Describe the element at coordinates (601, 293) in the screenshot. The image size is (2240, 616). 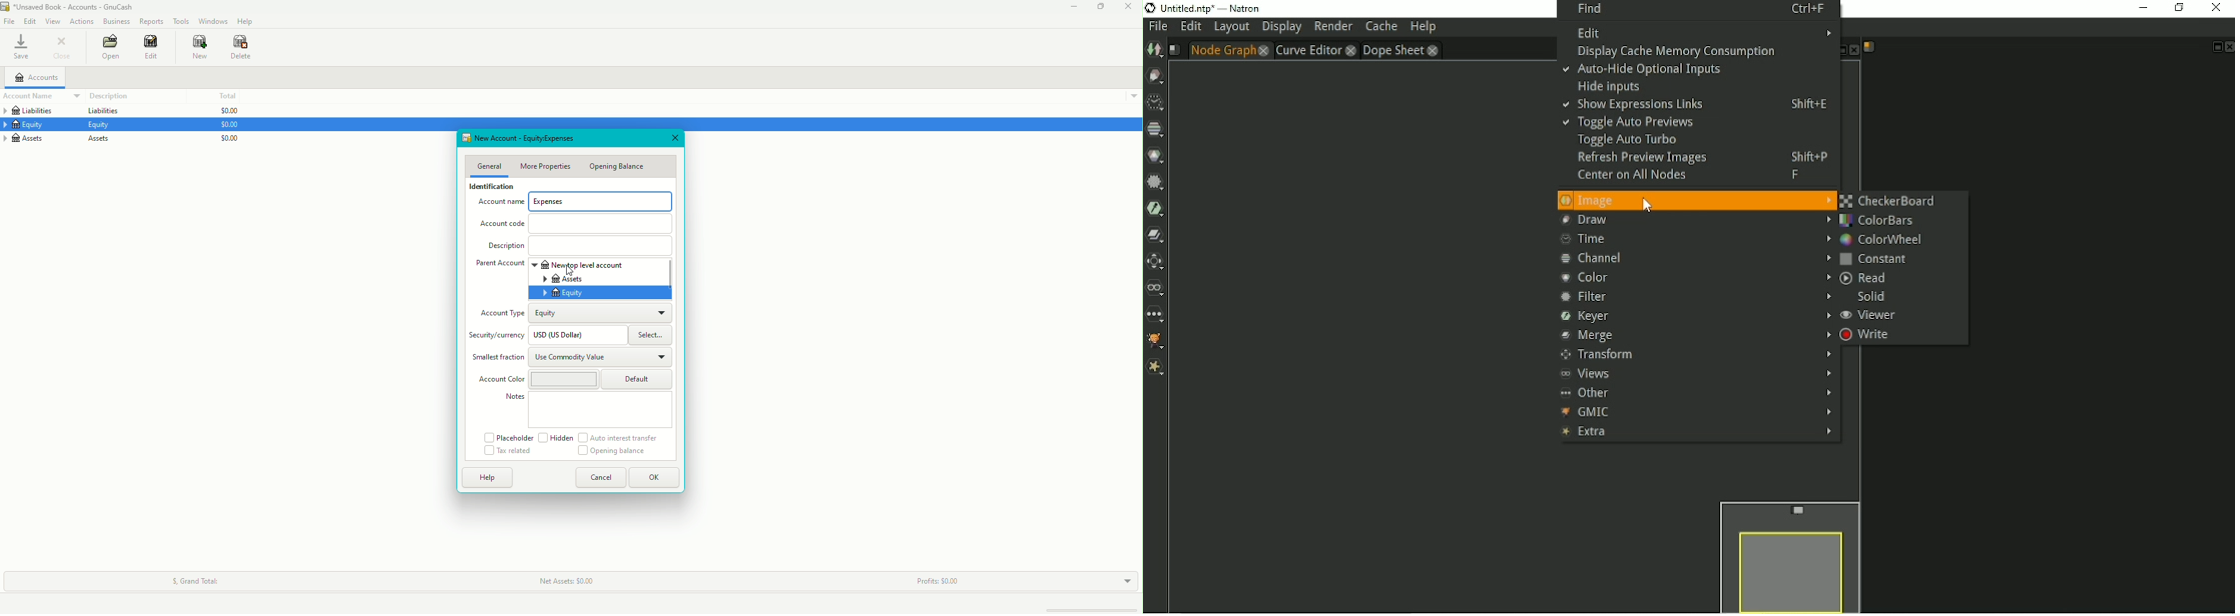
I see `Equity` at that location.